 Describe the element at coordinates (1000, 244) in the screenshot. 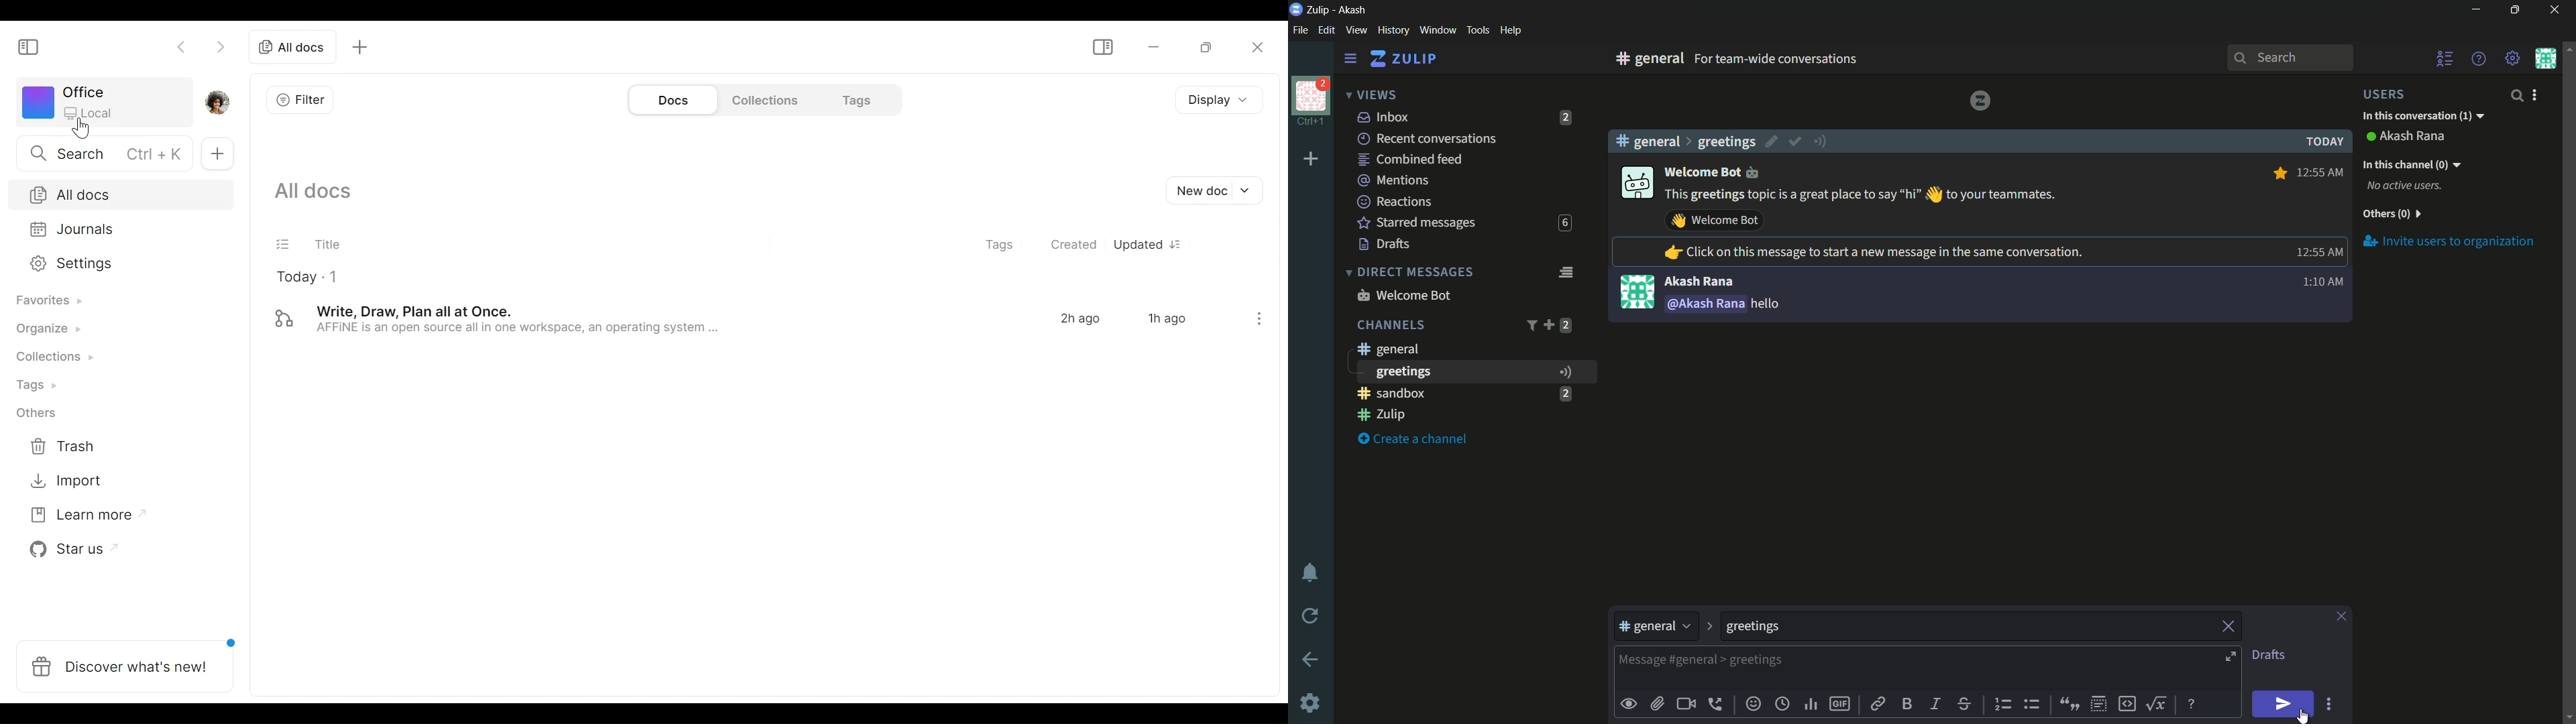

I see `Tags` at that location.